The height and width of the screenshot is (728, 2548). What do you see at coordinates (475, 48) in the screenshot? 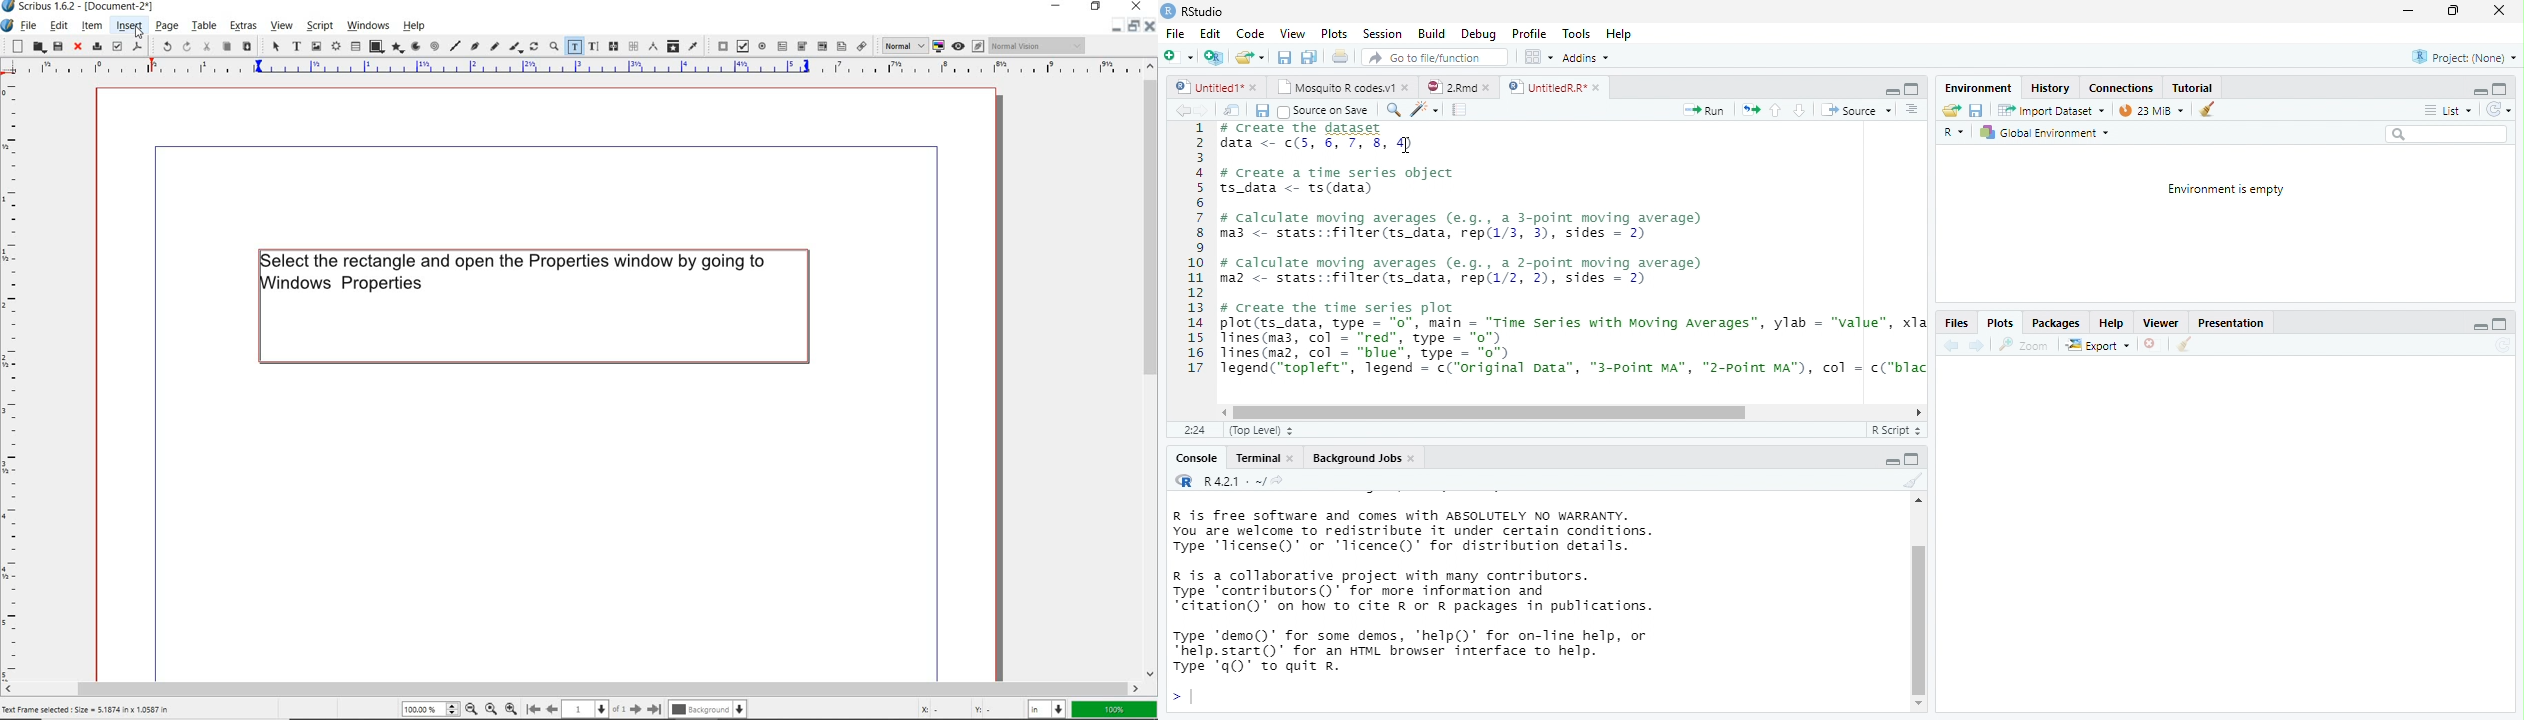
I see `Bezier curve` at bounding box center [475, 48].